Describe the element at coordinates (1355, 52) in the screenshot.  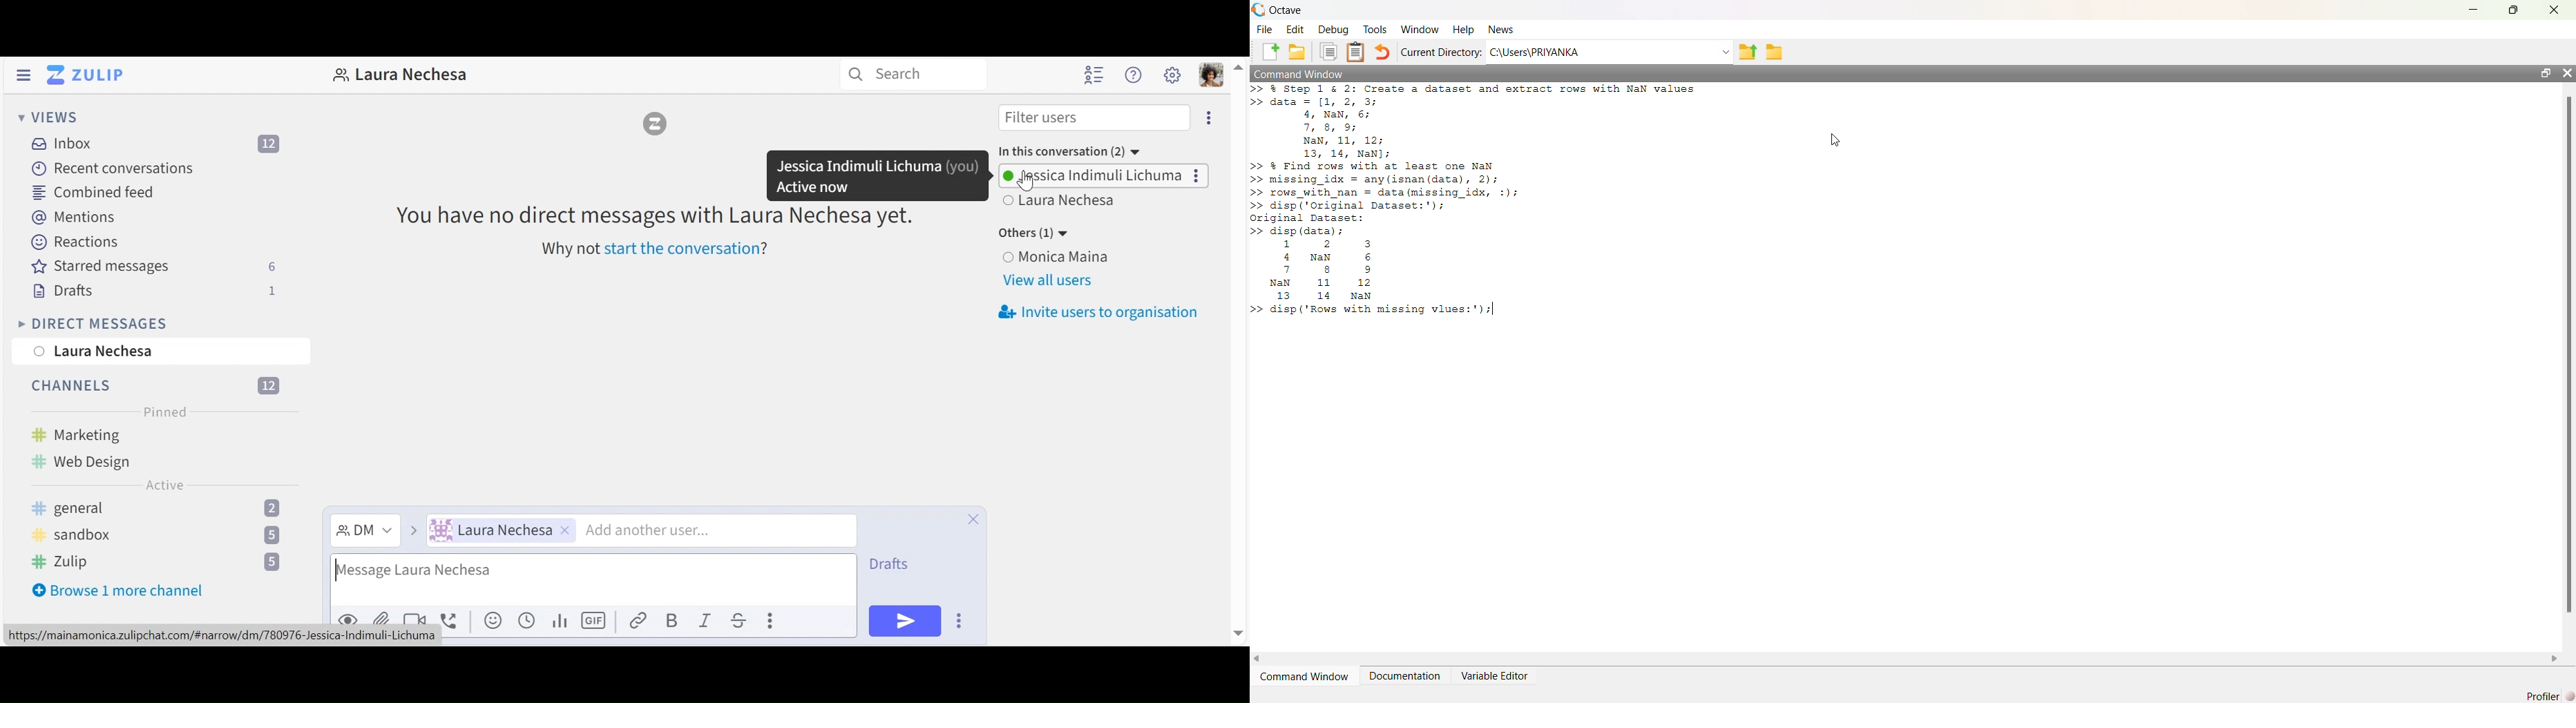
I see `Clipboard` at that location.